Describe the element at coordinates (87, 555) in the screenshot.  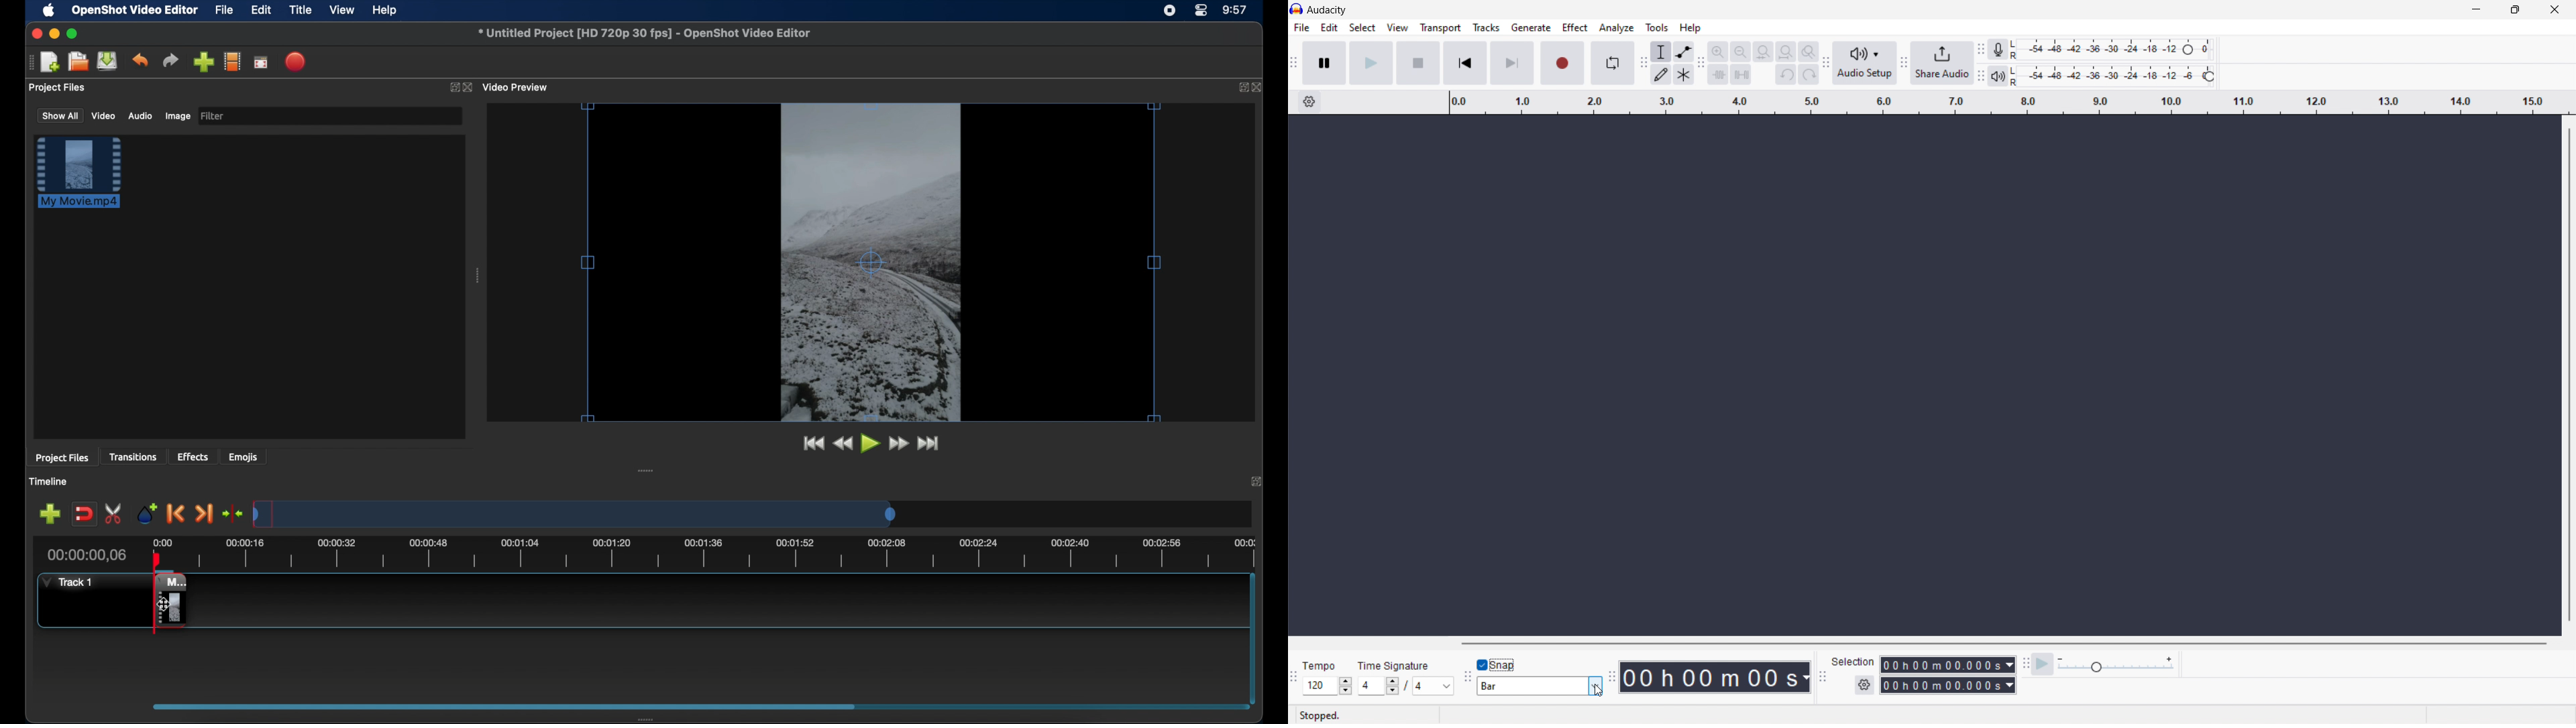
I see `current time indicator` at that location.